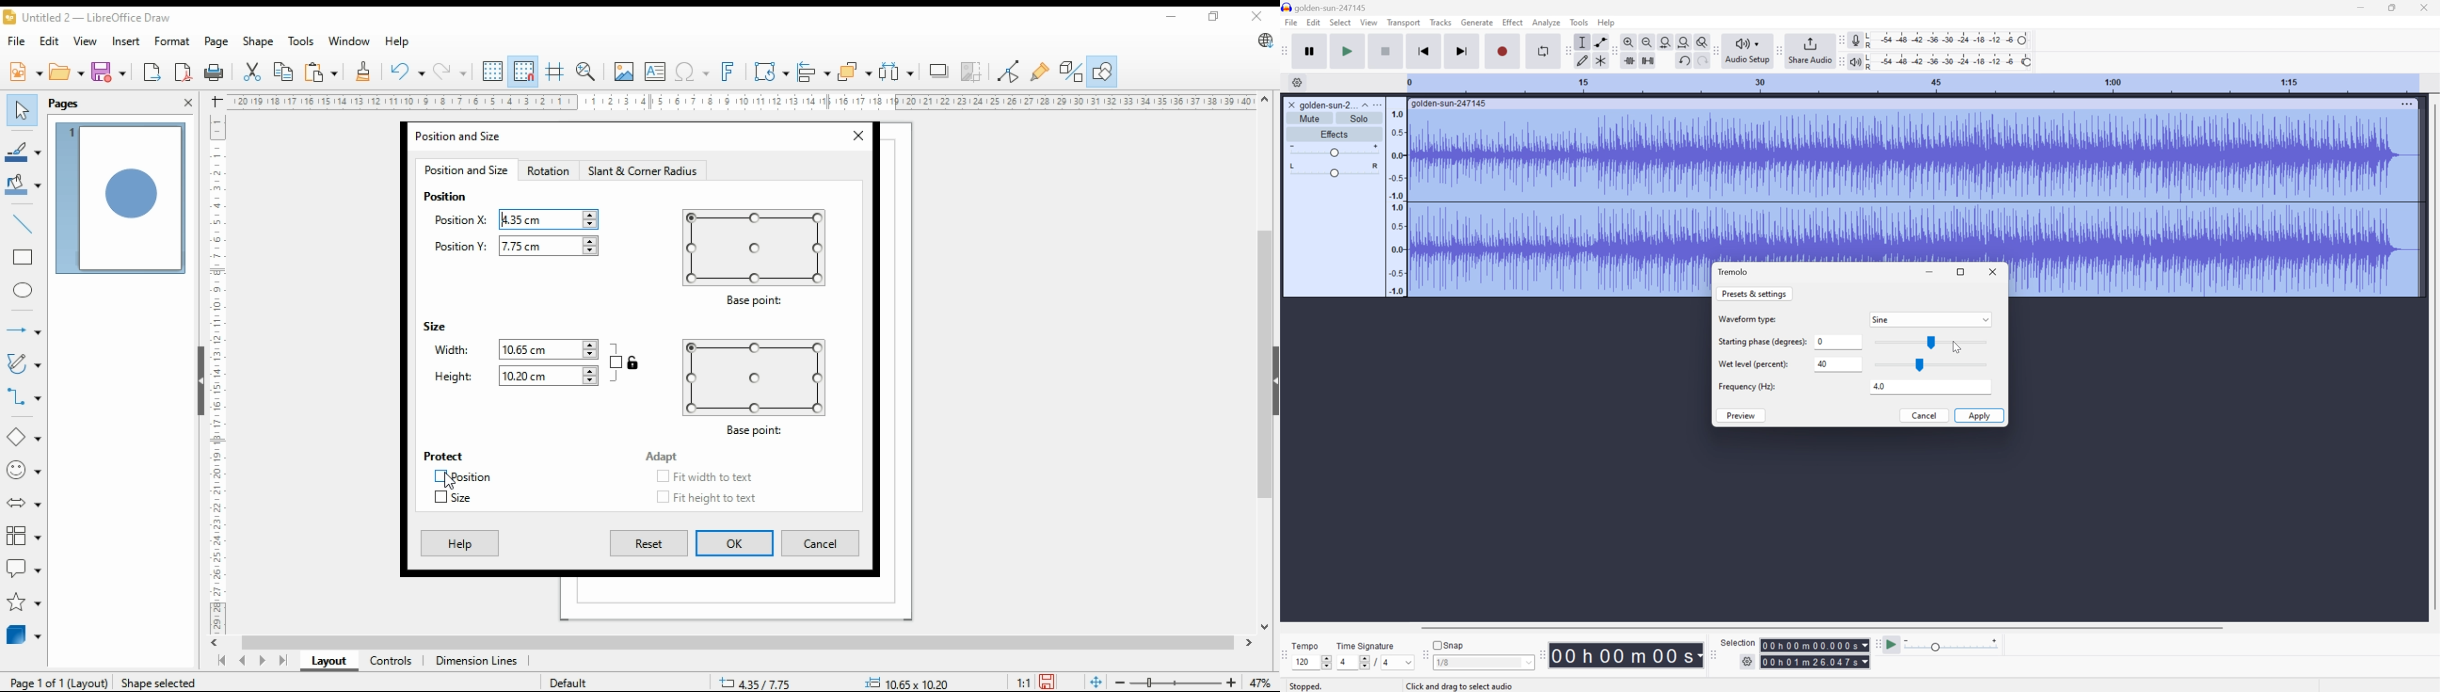  I want to click on arrange, so click(854, 71).